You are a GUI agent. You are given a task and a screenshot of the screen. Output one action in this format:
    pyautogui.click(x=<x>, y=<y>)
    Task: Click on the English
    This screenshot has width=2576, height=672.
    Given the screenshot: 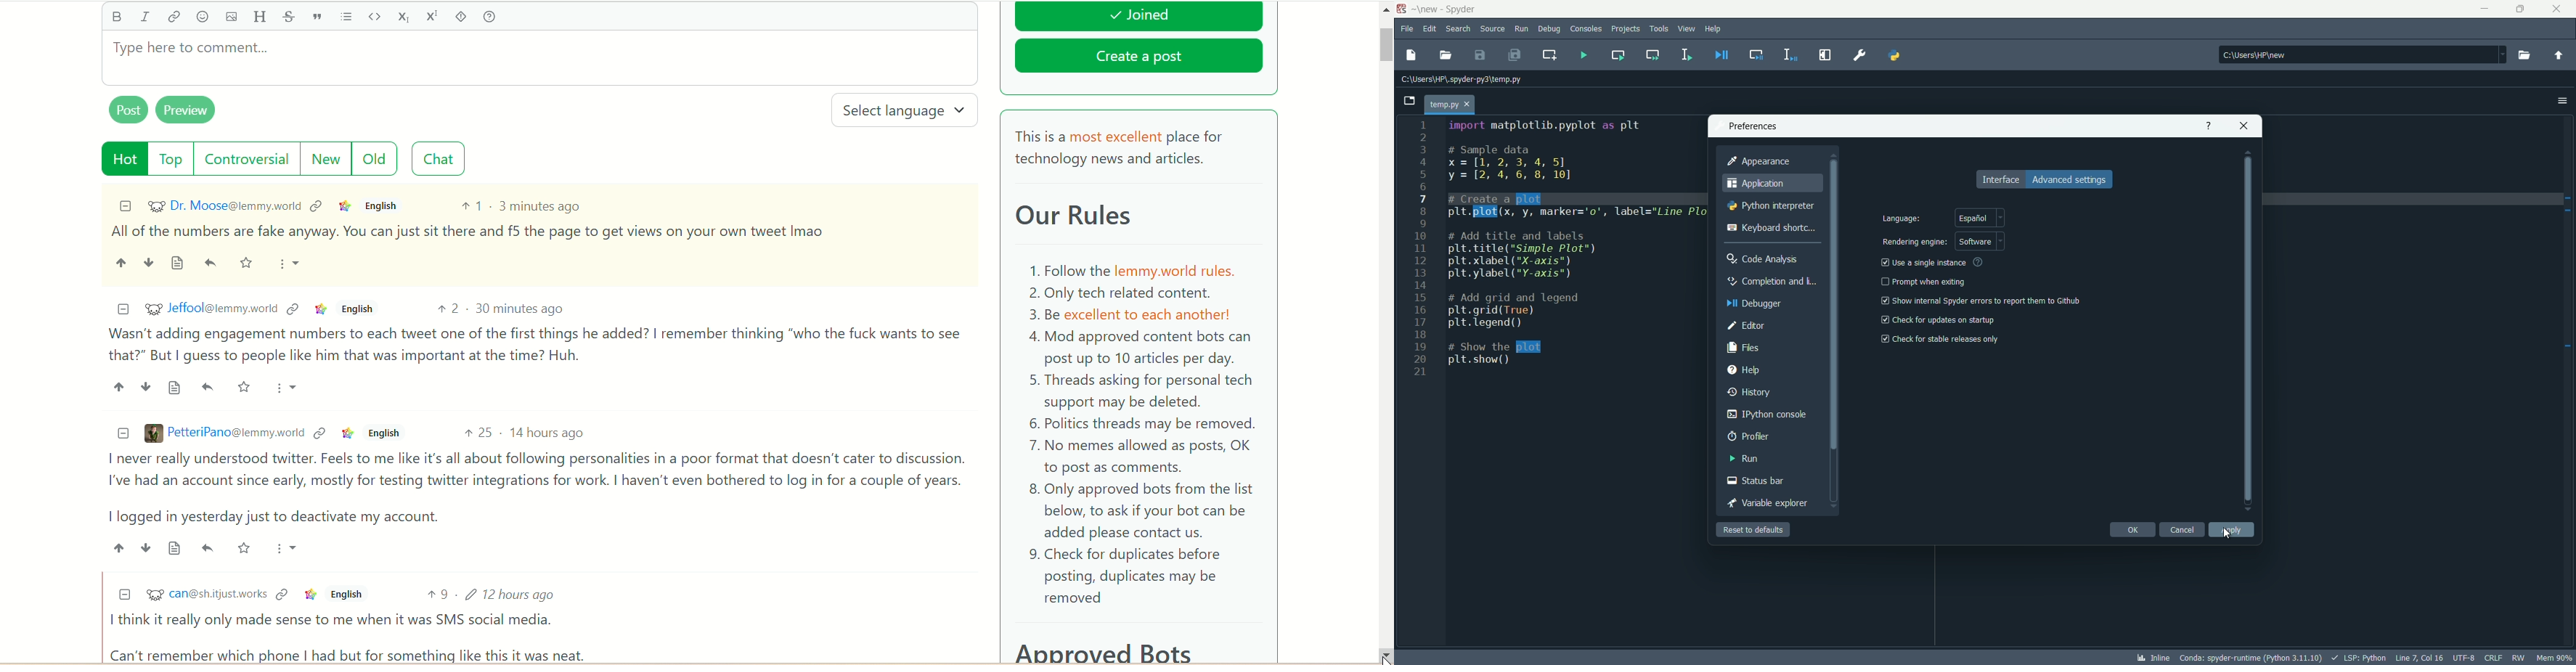 What is the action you would take?
    pyautogui.click(x=382, y=433)
    